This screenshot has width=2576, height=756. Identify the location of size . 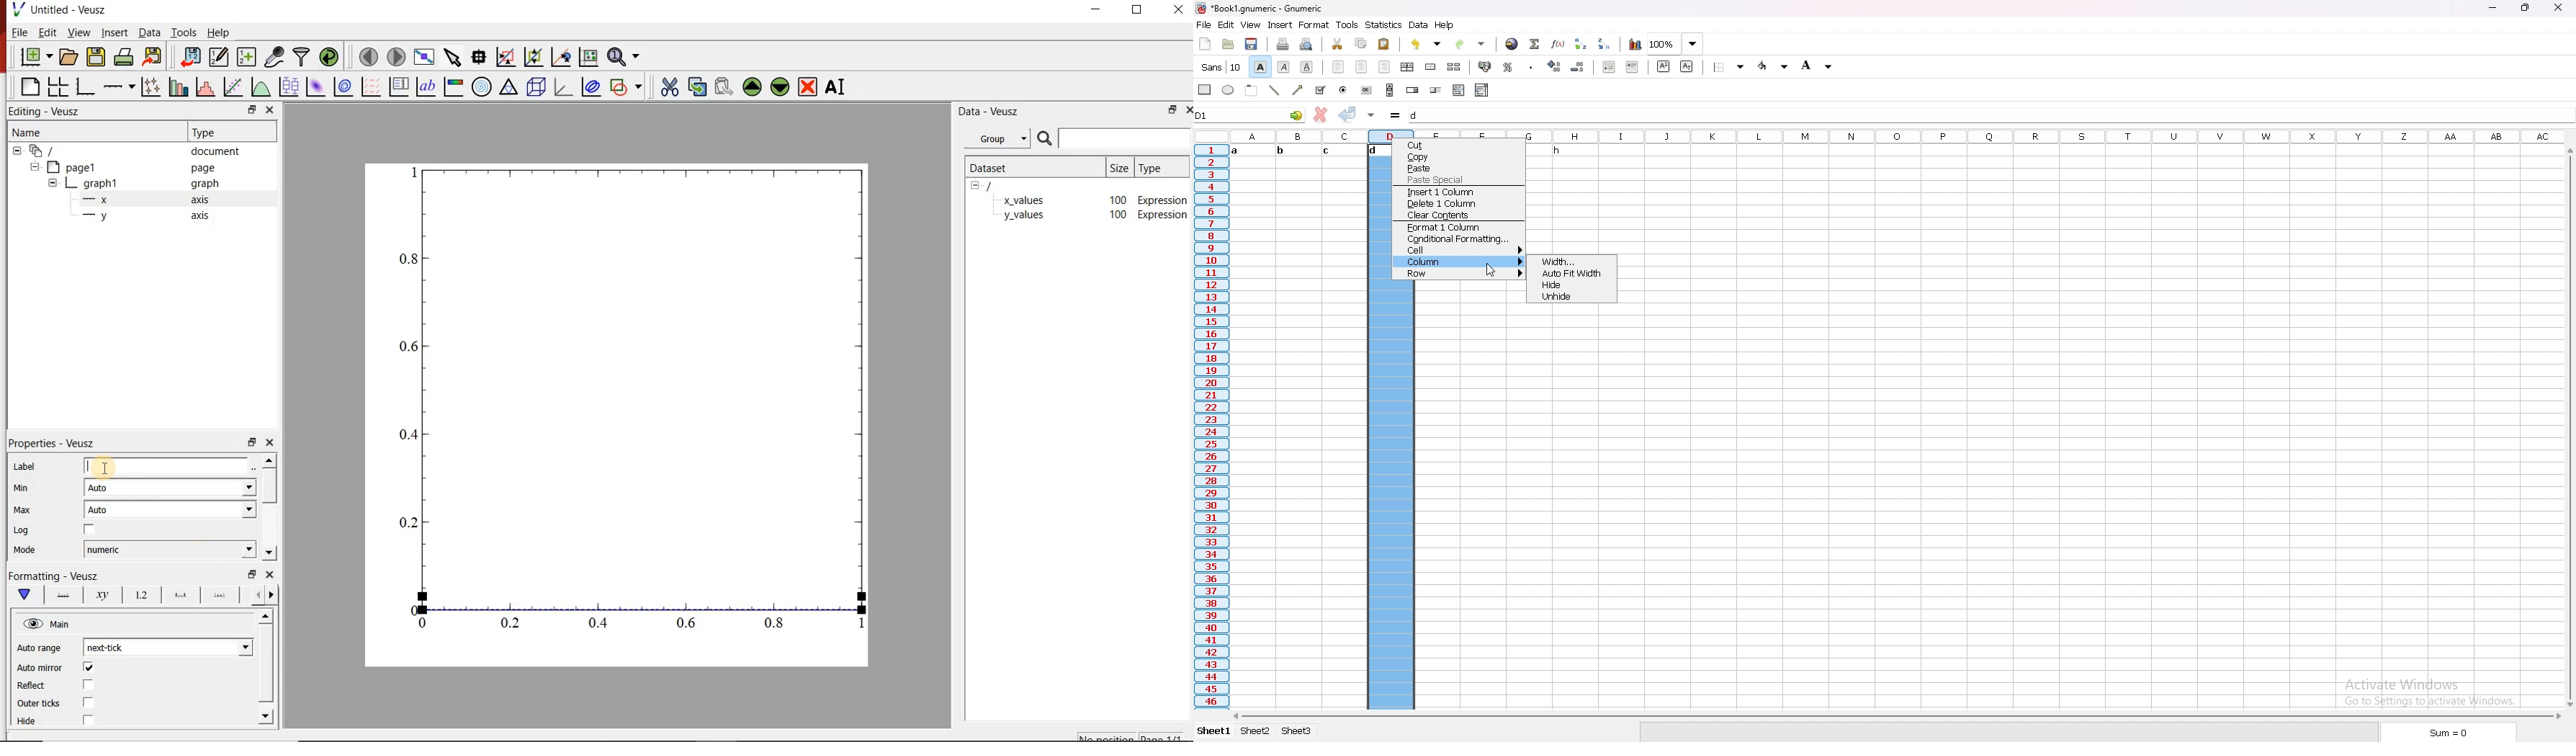
(1120, 168).